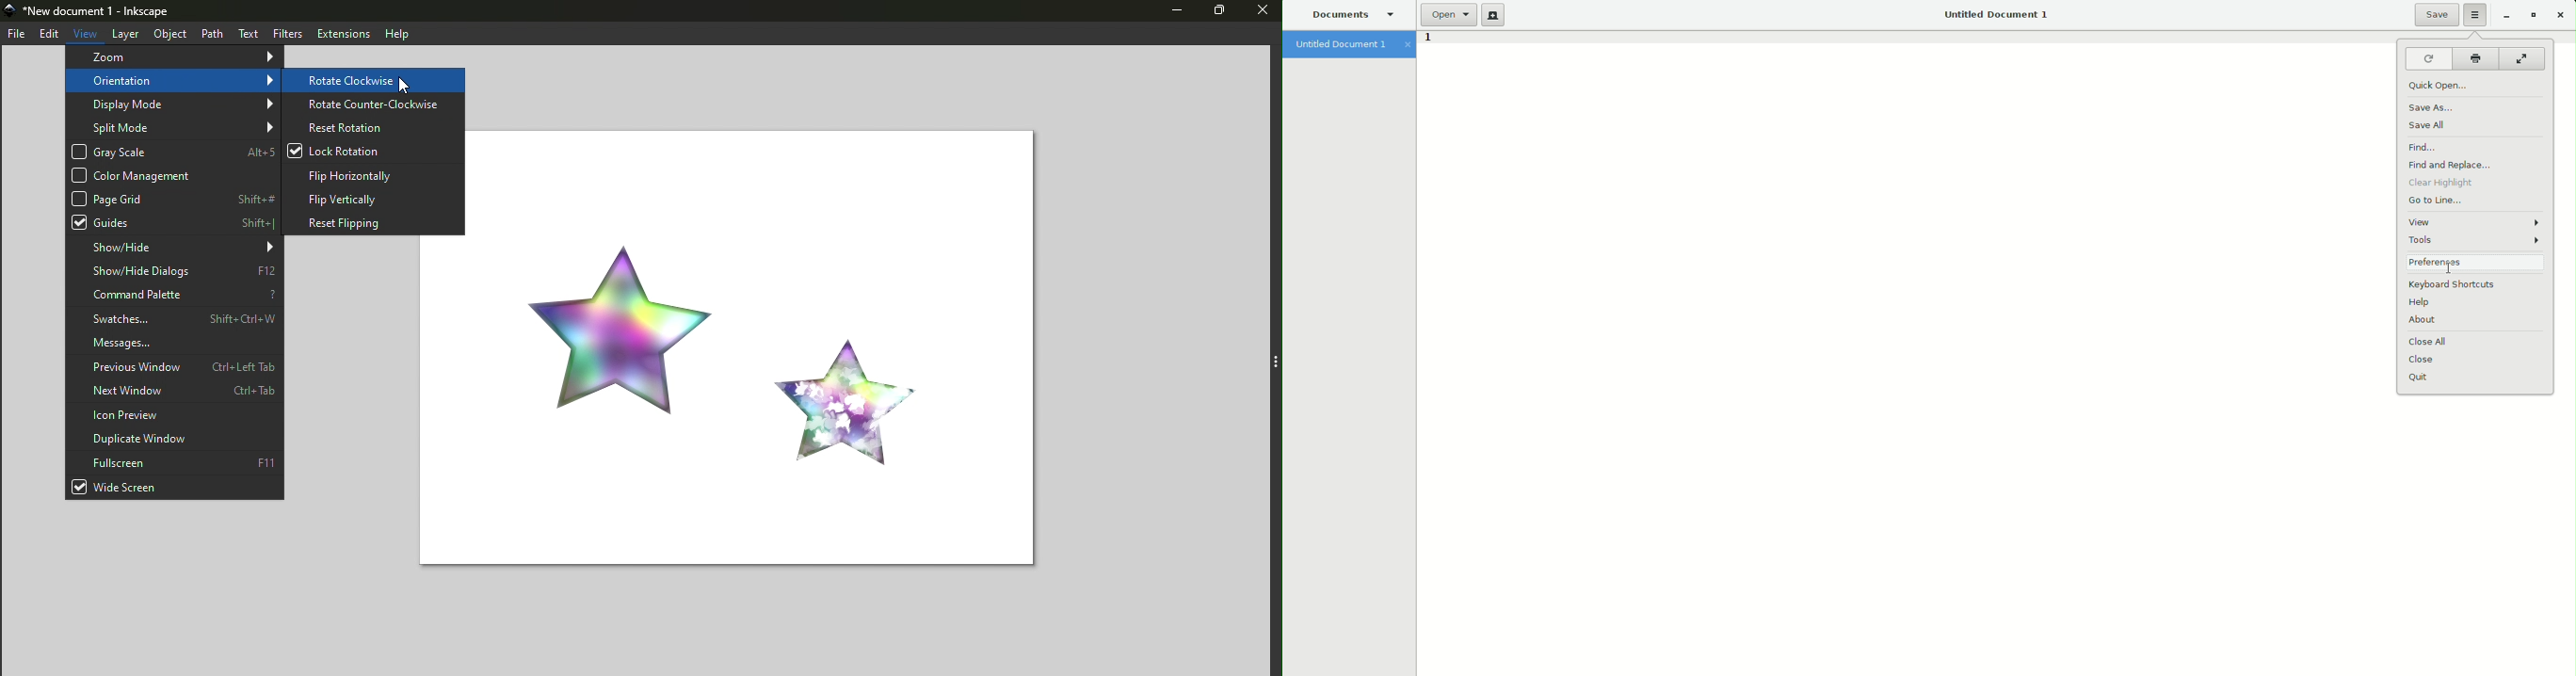 The image size is (2576, 700). Describe the element at coordinates (174, 272) in the screenshot. I see `Show/hide dialogs` at that location.